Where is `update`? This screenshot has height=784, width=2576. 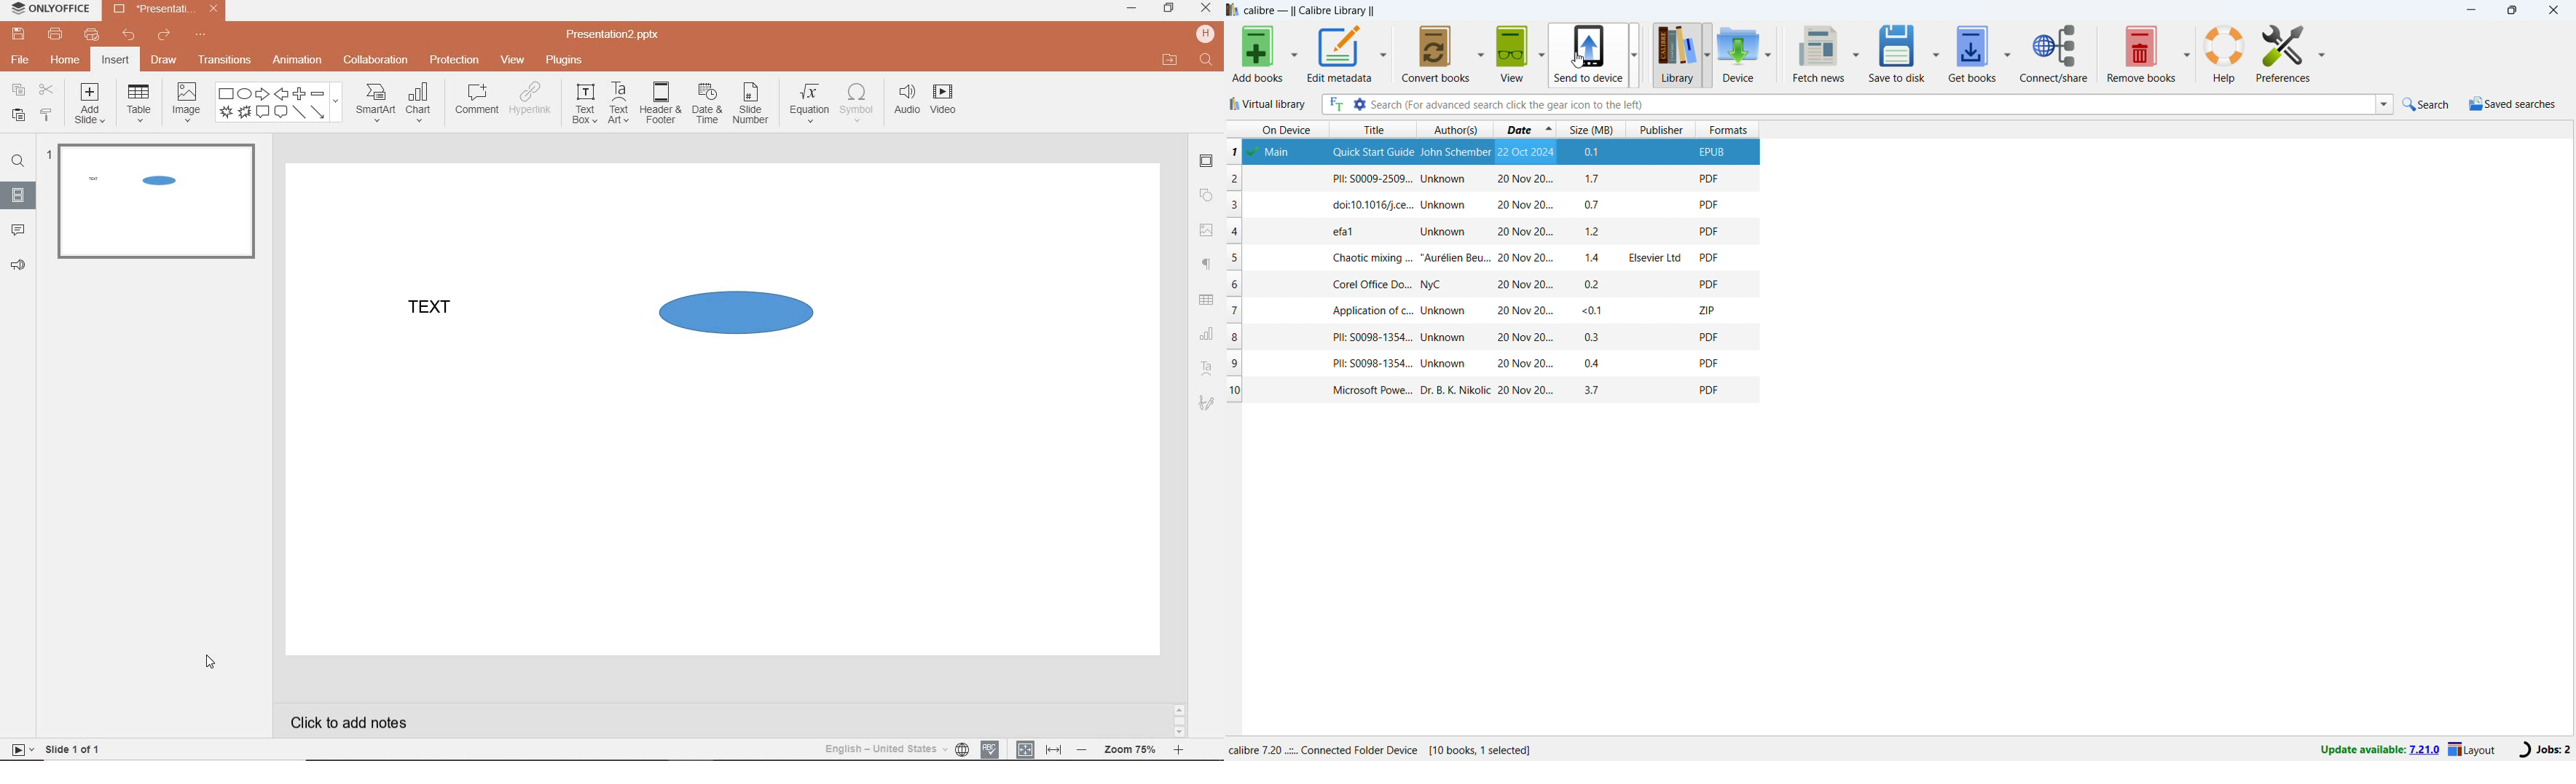 update is located at coordinates (2380, 748).